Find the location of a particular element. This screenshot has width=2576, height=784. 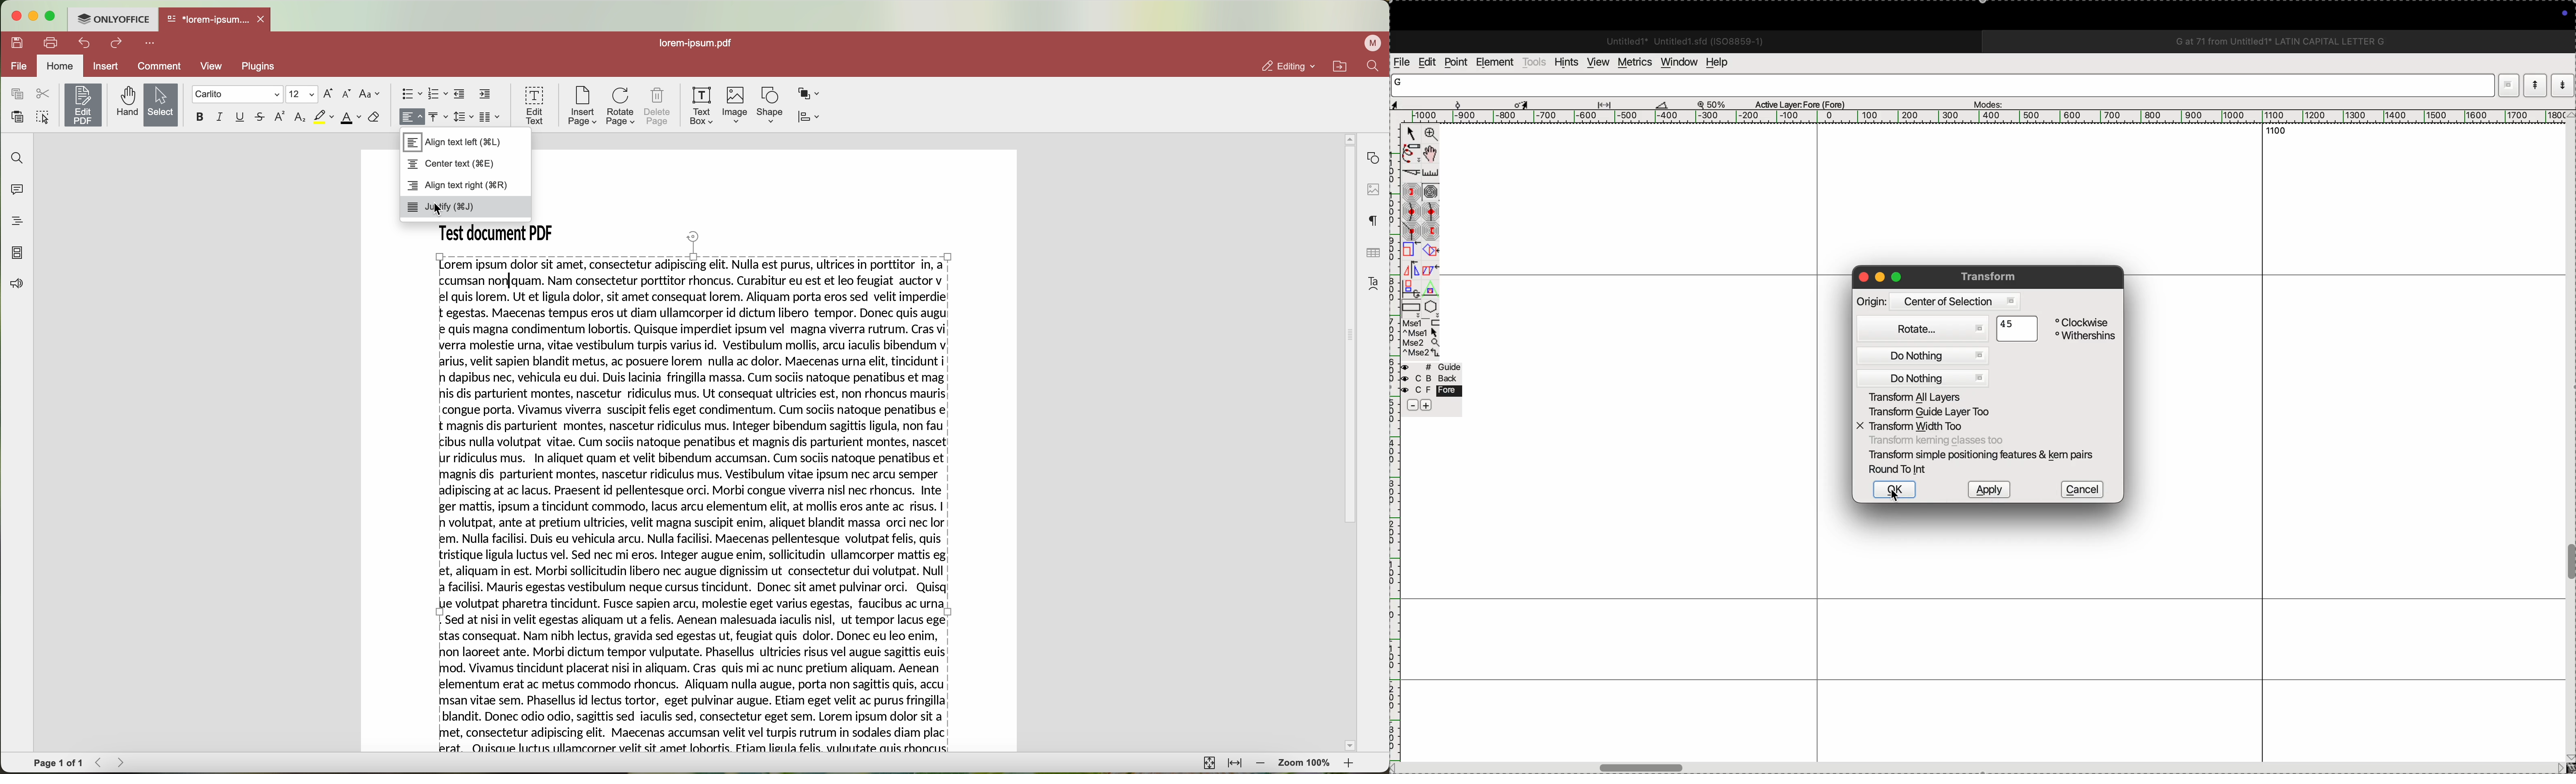

decrement font size is located at coordinates (348, 94).